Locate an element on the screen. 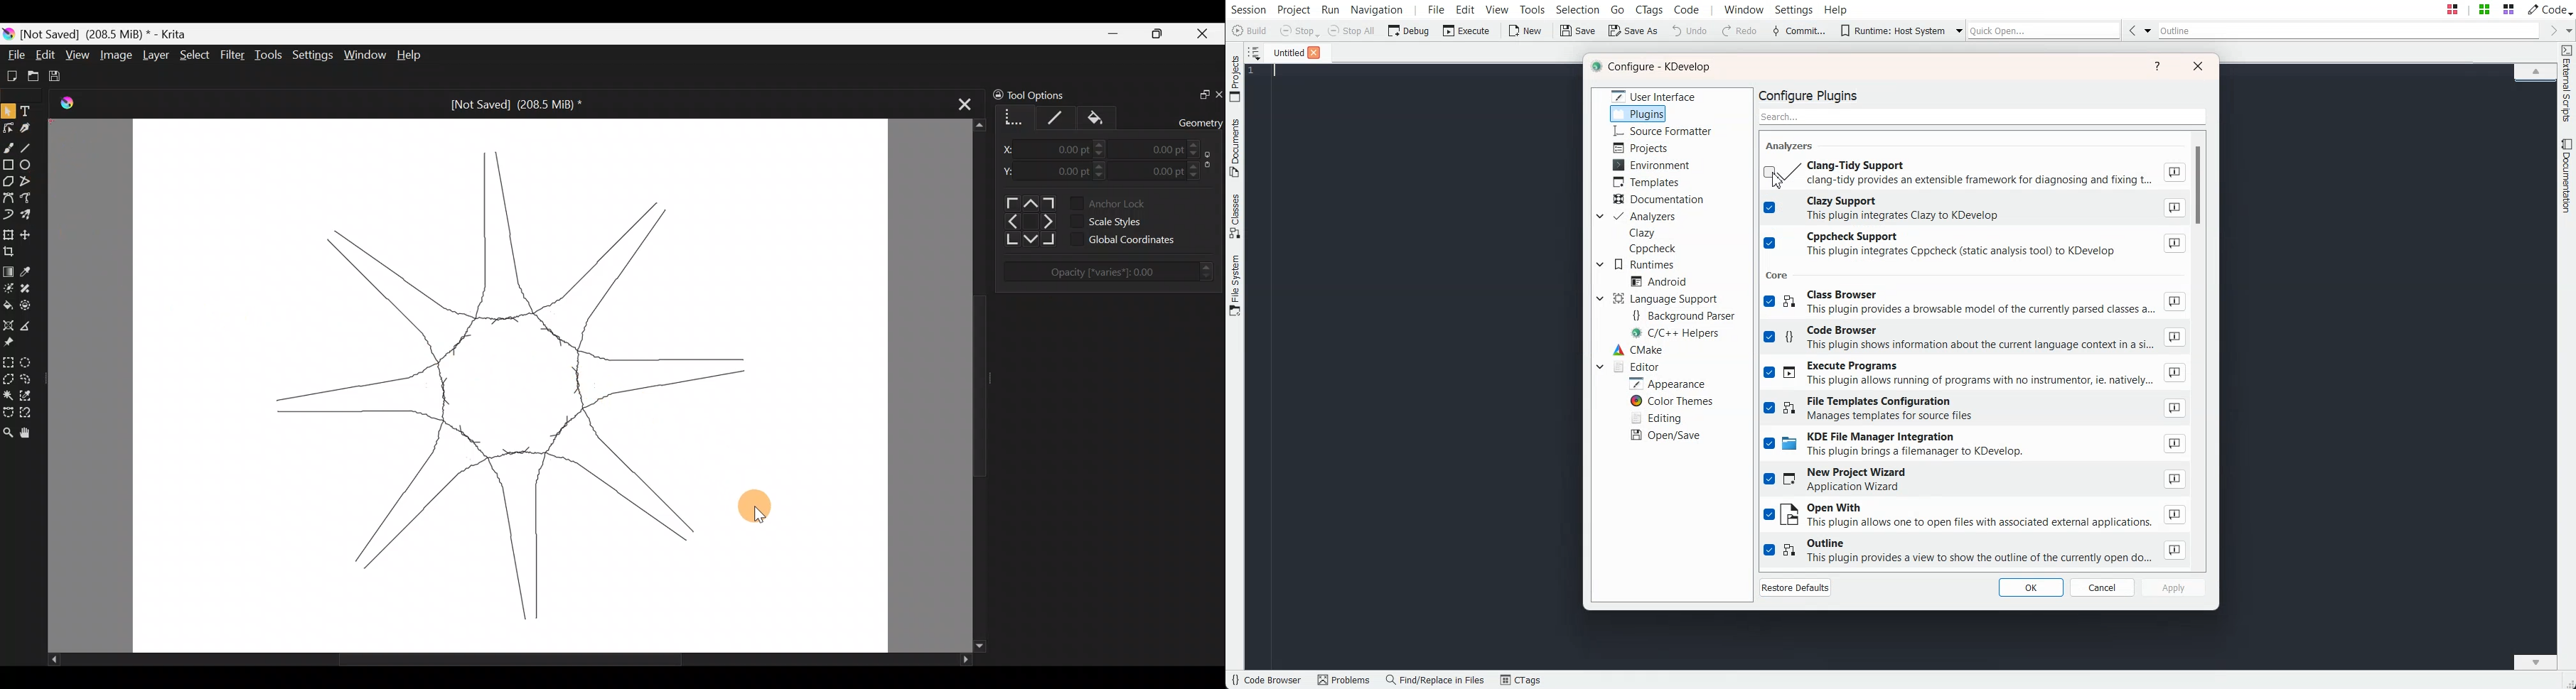  Snowflake shape is located at coordinates (518, 383).